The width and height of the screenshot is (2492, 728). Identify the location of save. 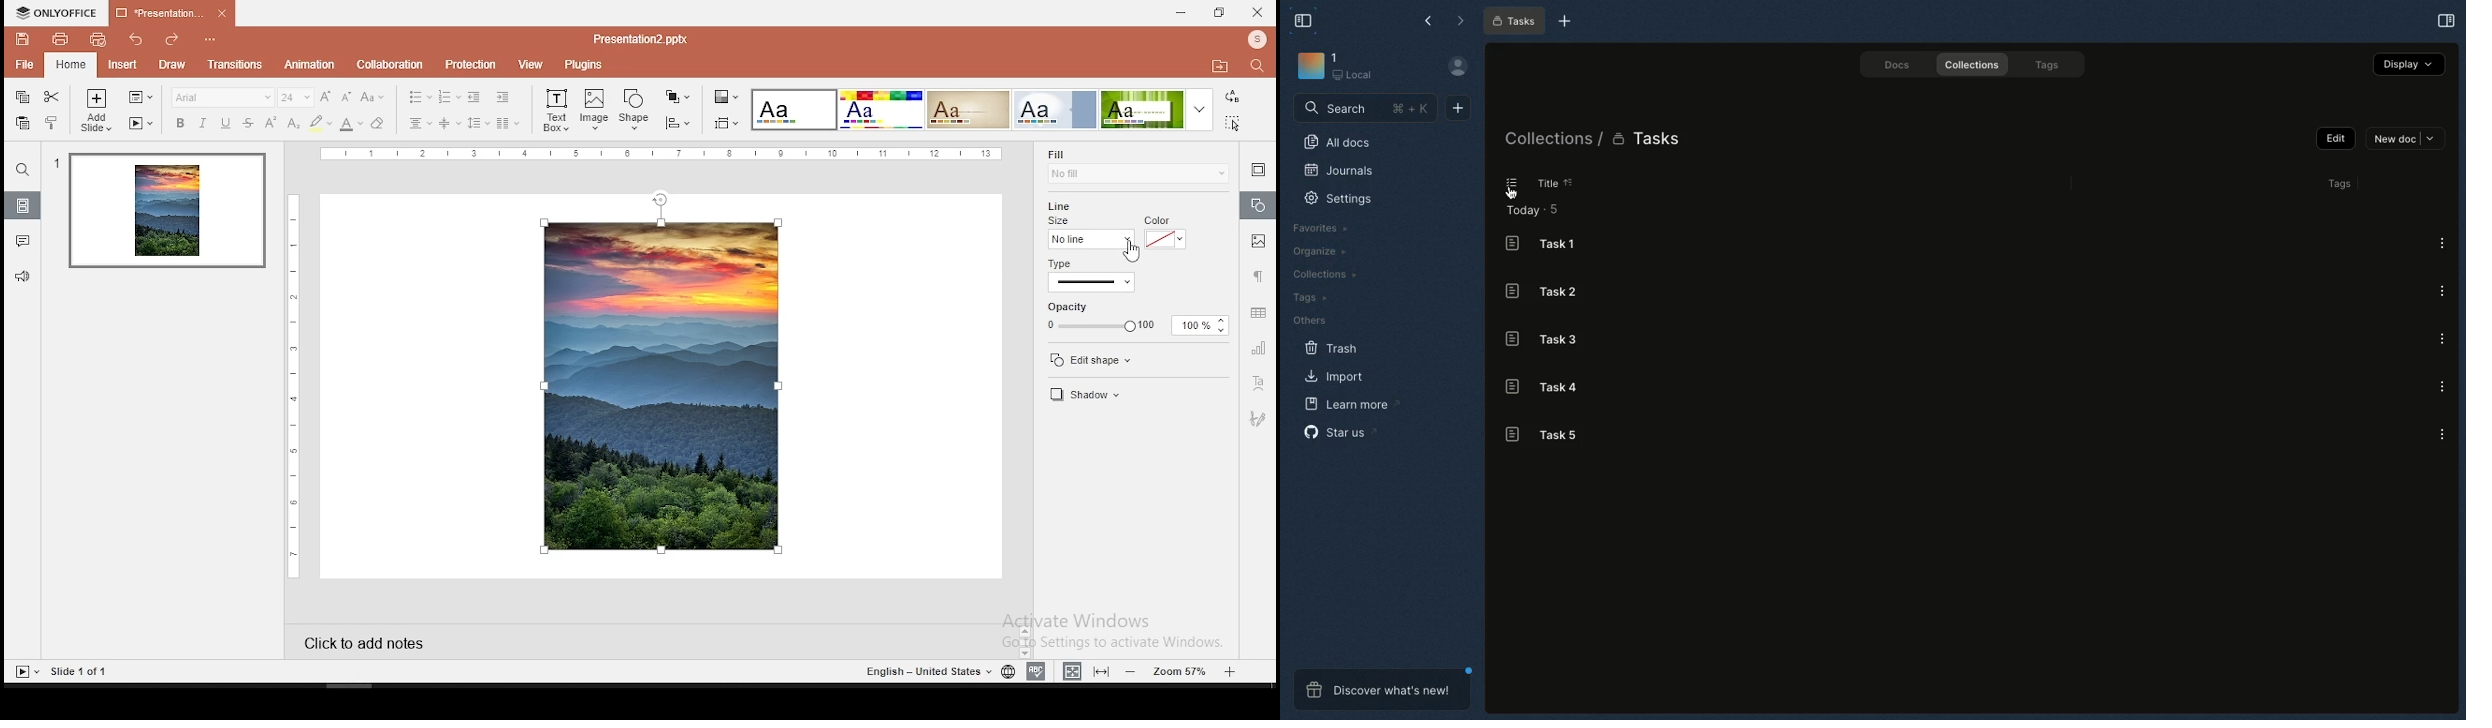
(19, 38).